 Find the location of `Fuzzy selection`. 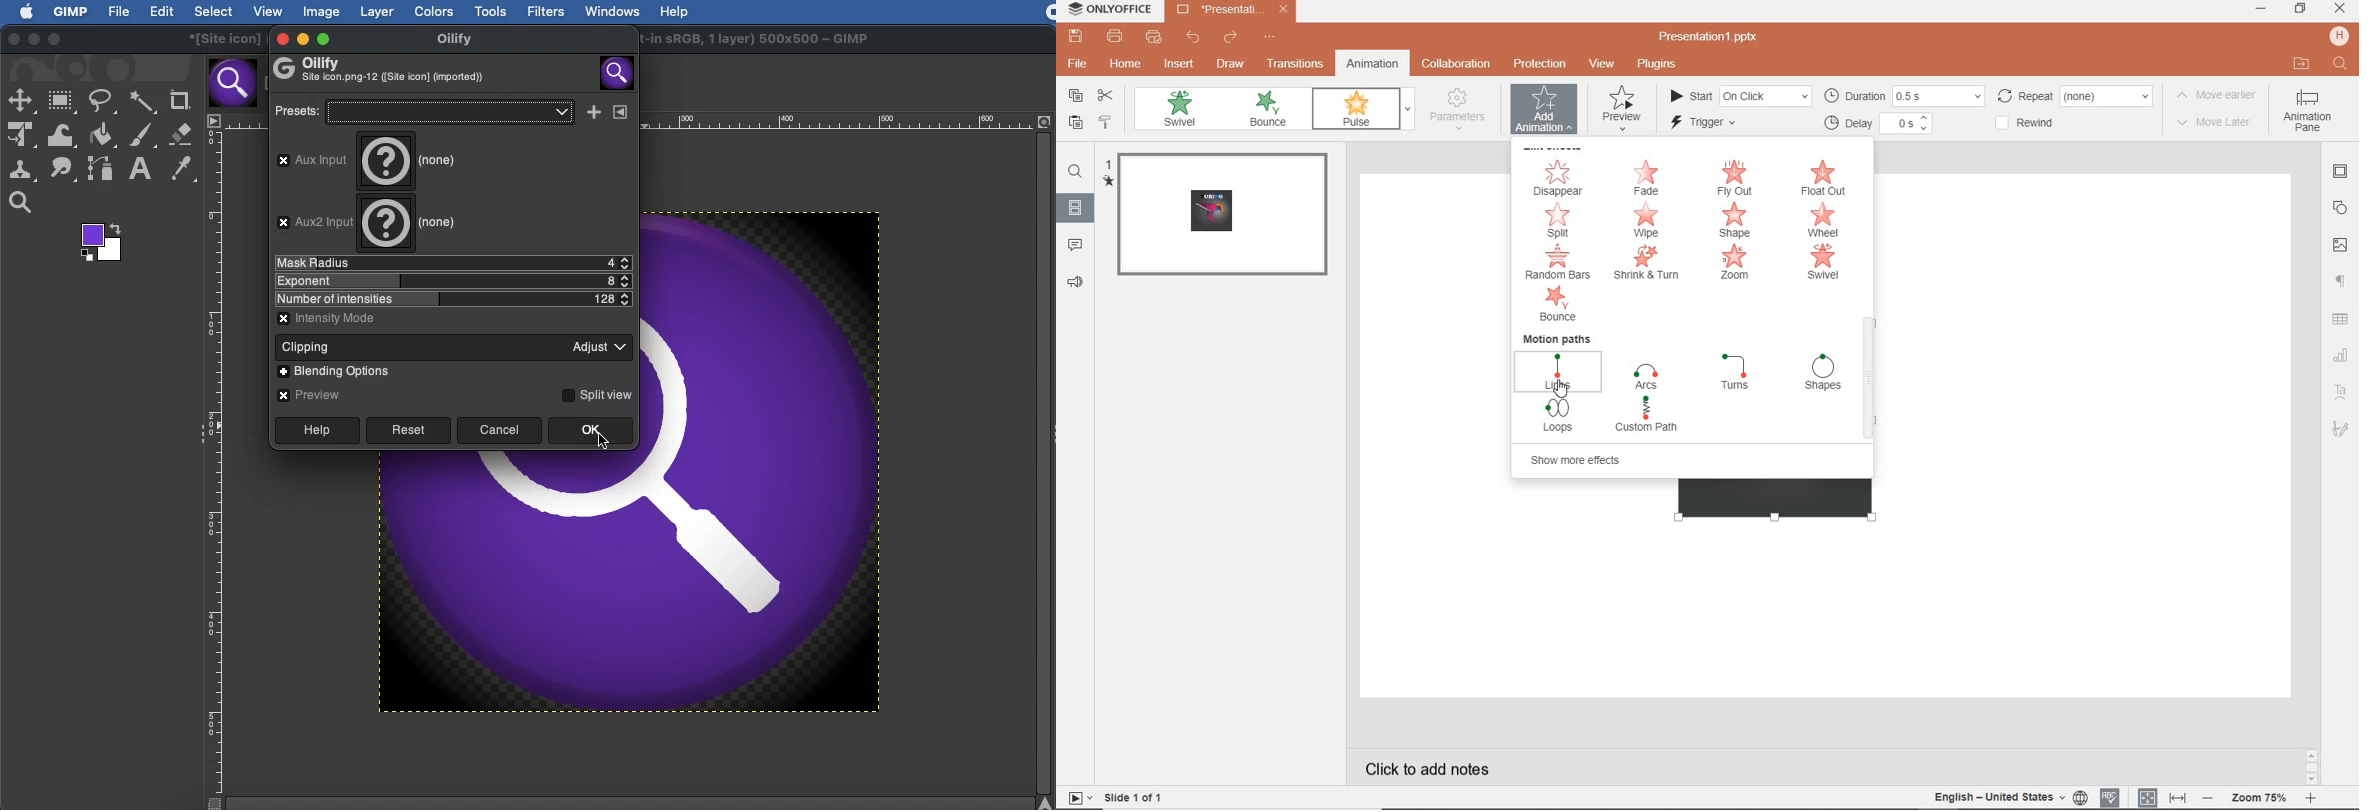

Fuzzy selection is located at coordinates (143, 102).